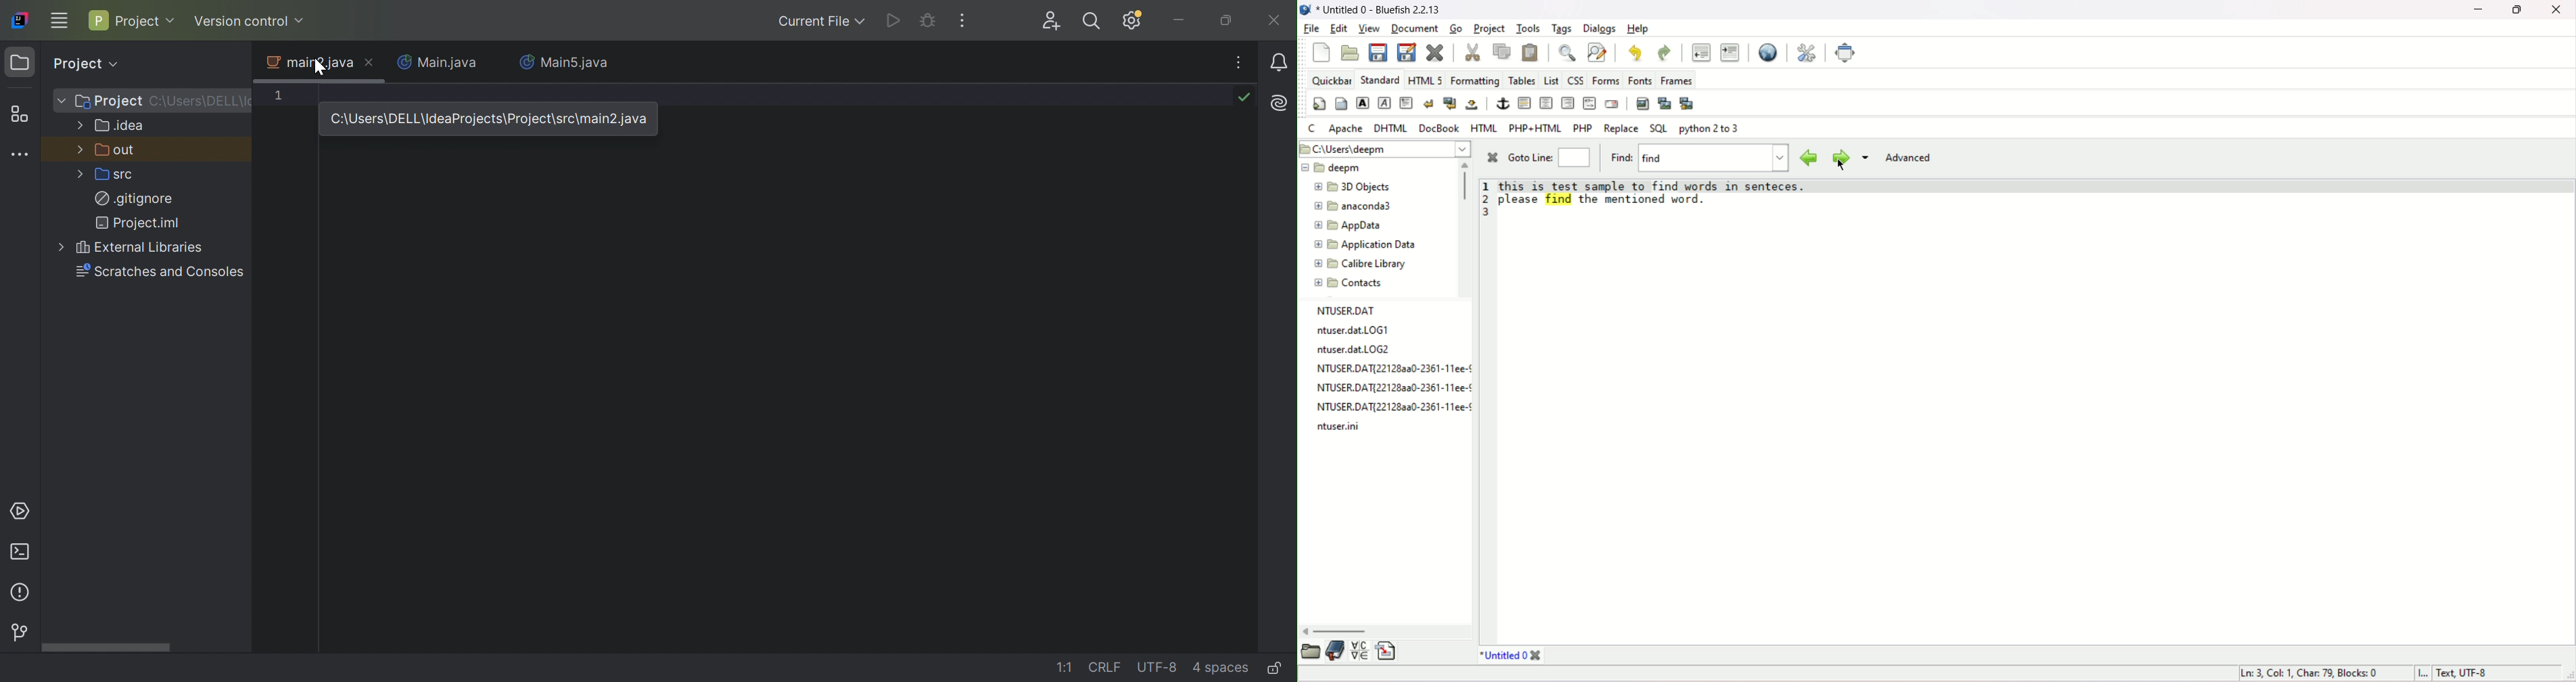 The height and width of the screenshot is (700, 2576). I want to click on formatting, so click(1475, 80).